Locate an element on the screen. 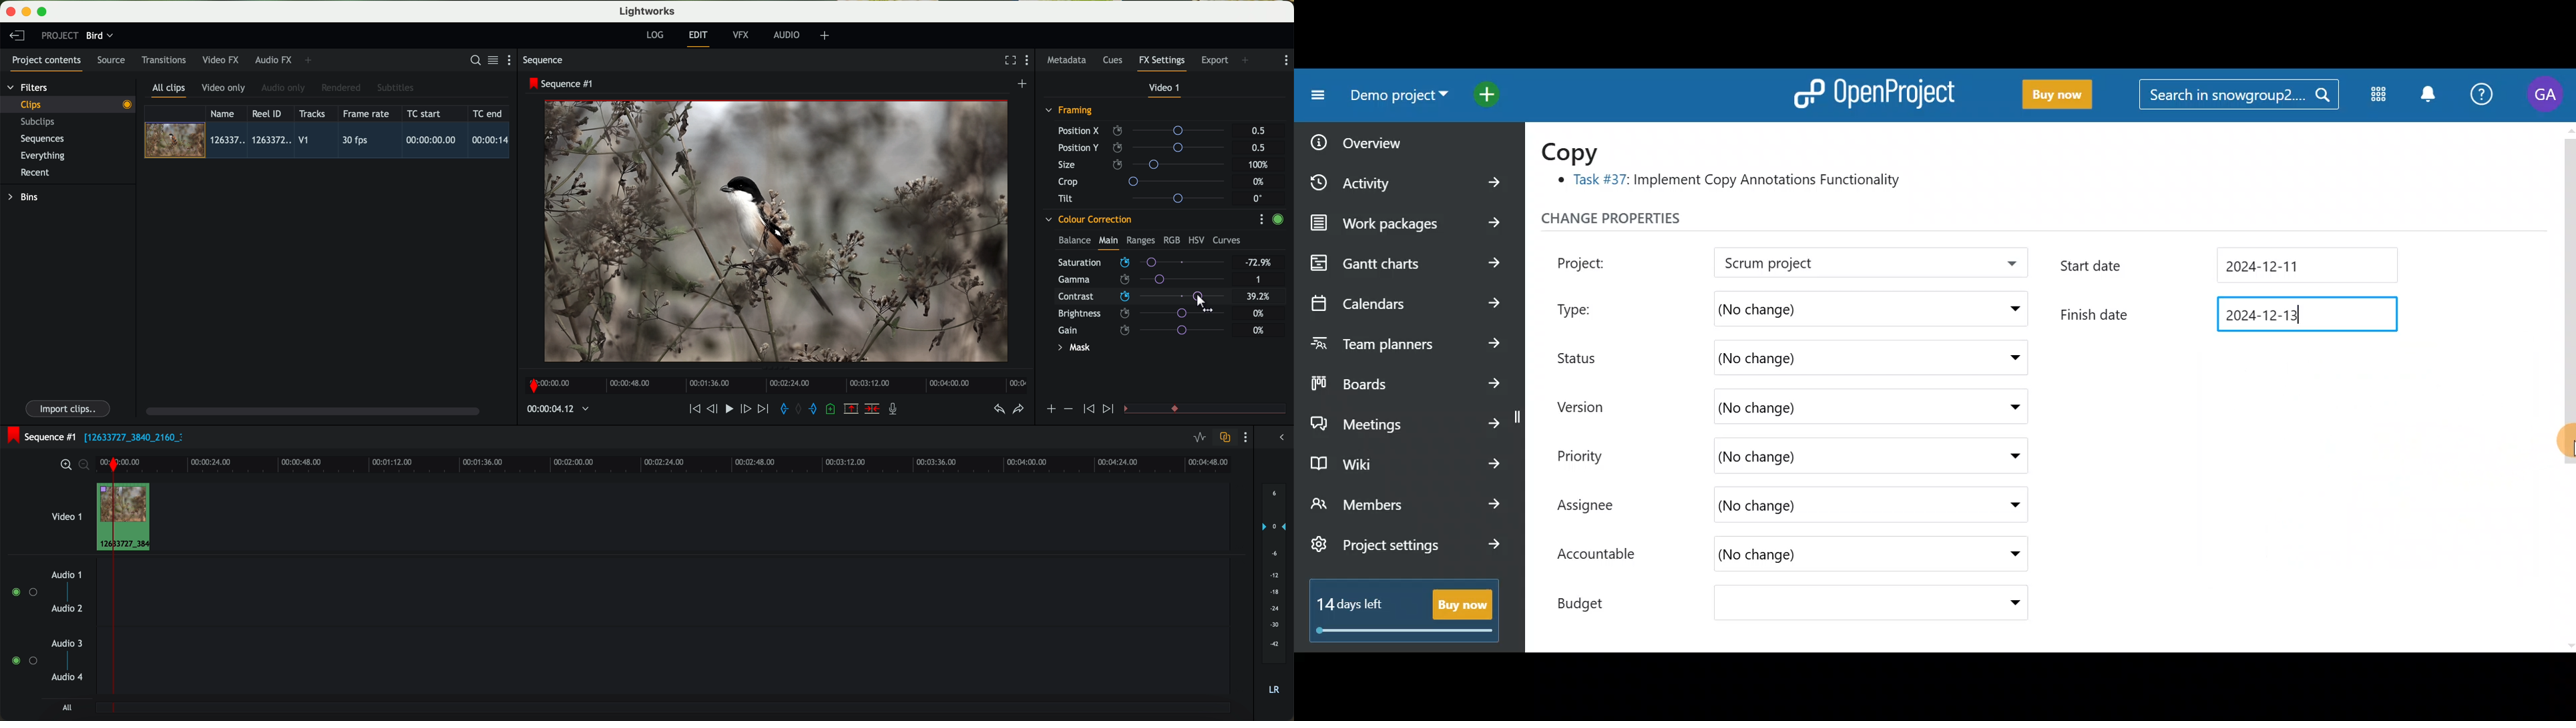 This screenshot has width=2576, height=728. sequence #1 is located at coordinates (39, 437).